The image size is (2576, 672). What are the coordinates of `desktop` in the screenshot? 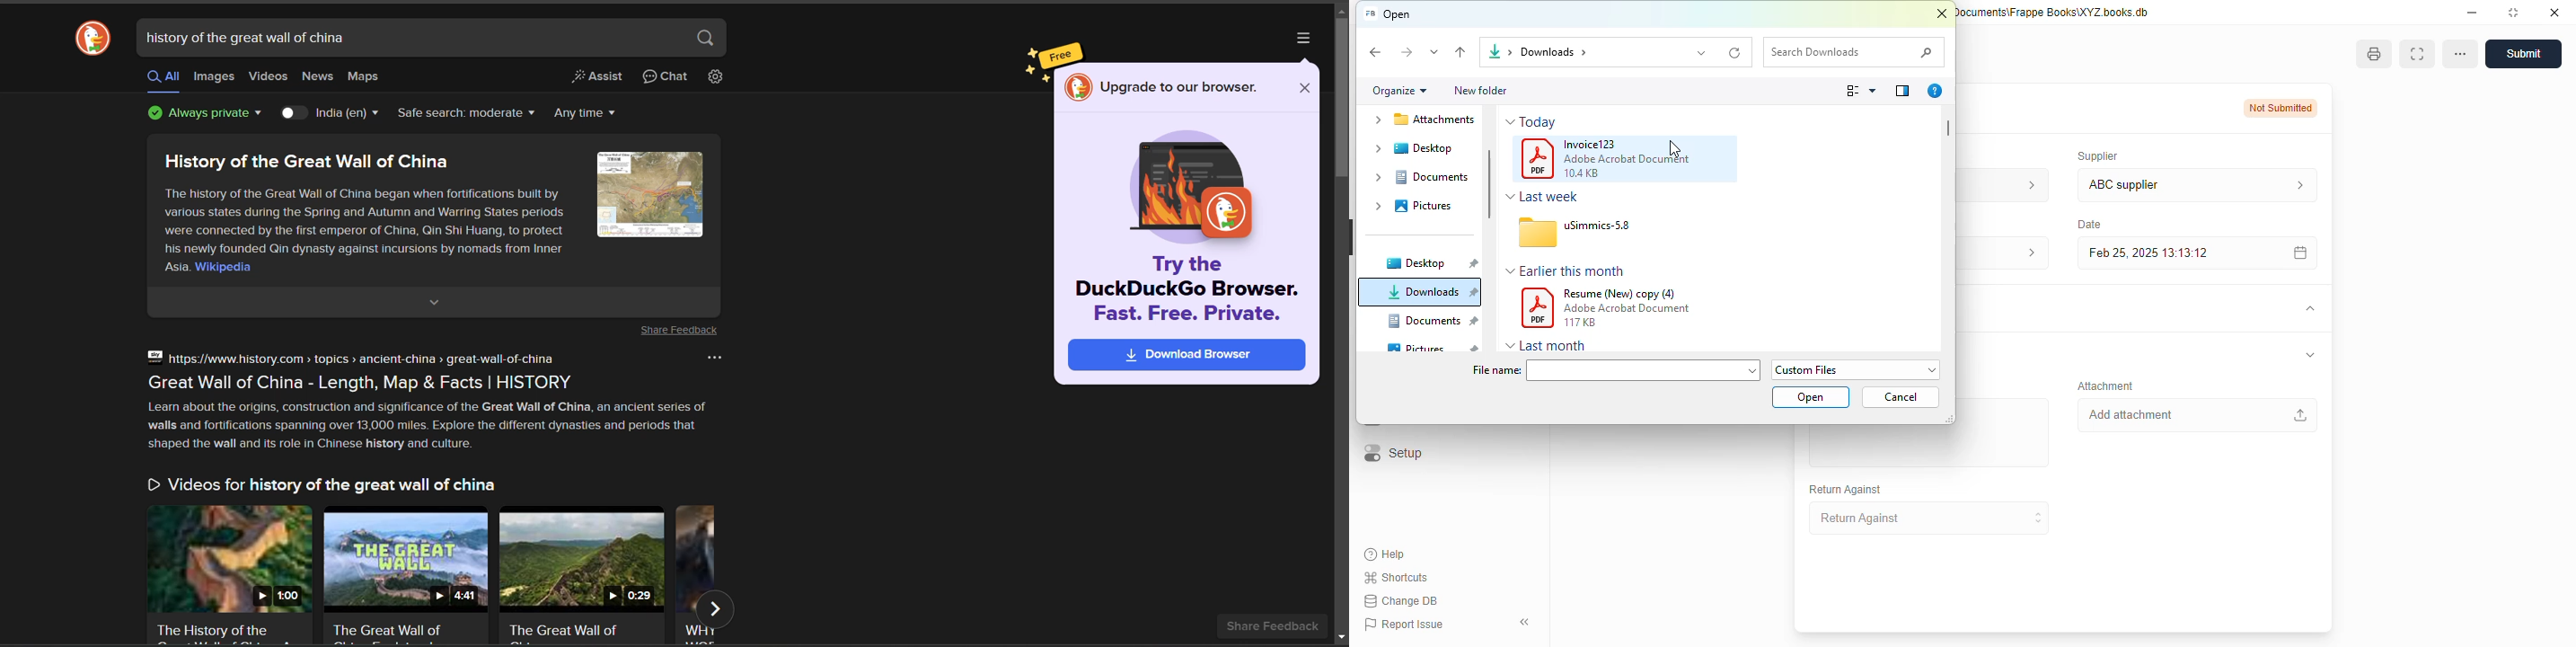 It's located at (1423, 148).